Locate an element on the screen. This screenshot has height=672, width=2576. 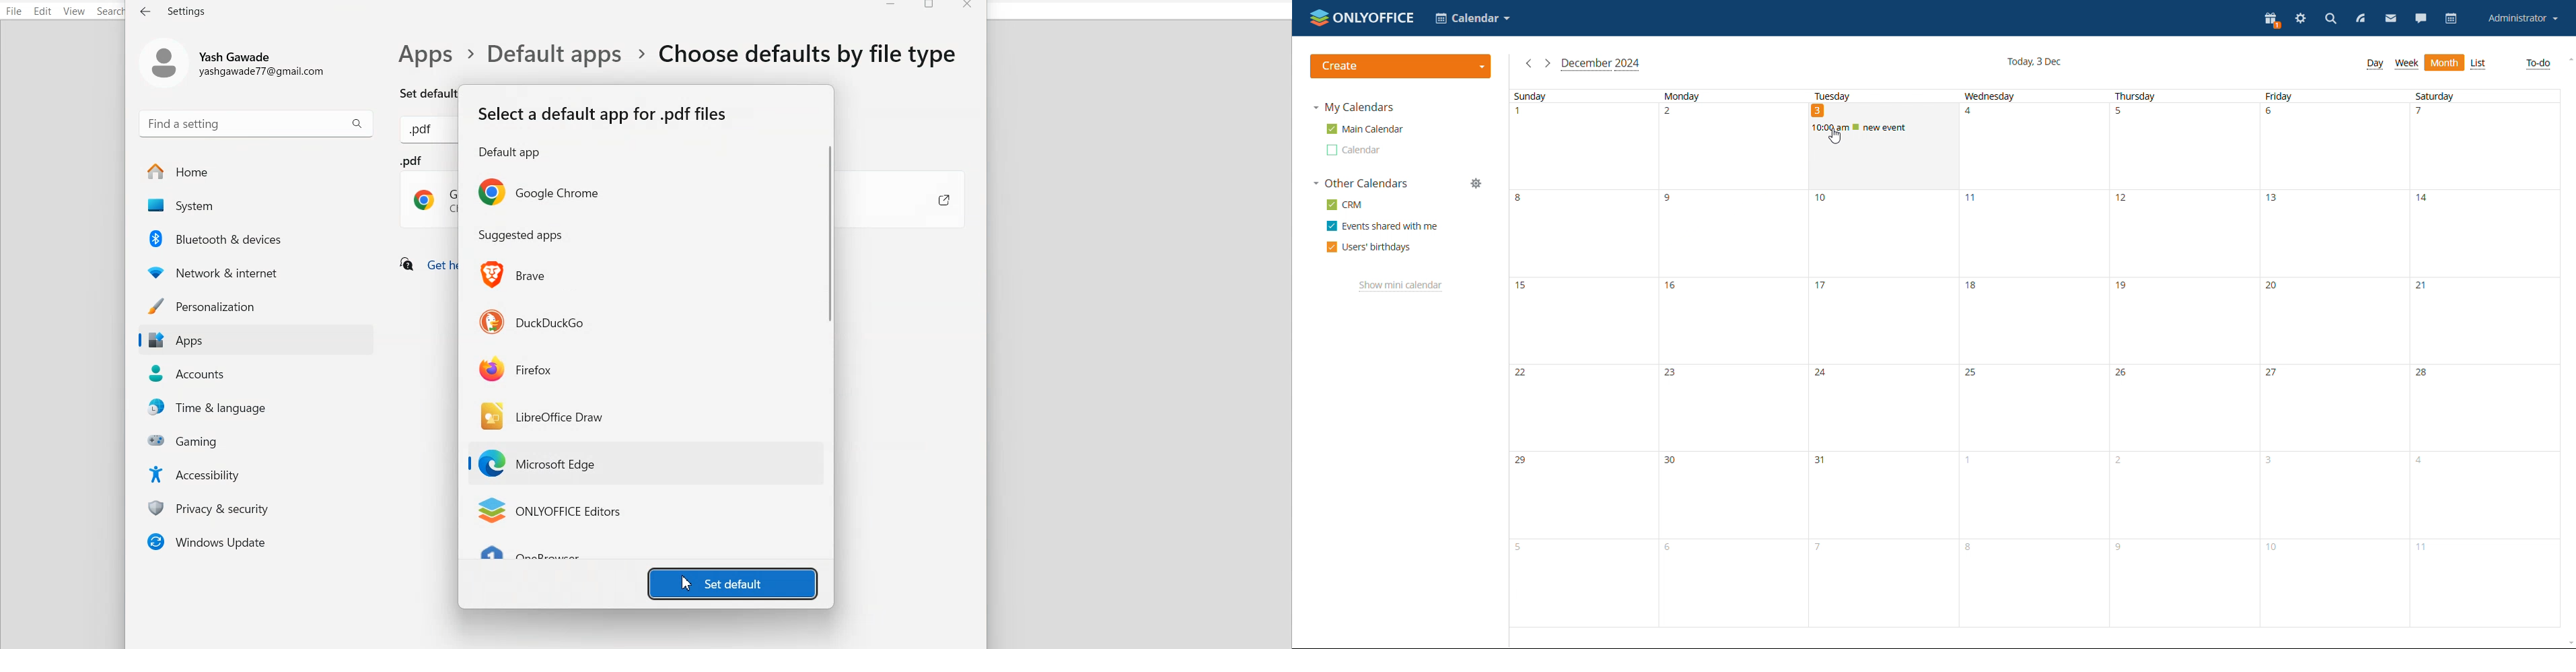
chat is located at coordinates (2421, 18).